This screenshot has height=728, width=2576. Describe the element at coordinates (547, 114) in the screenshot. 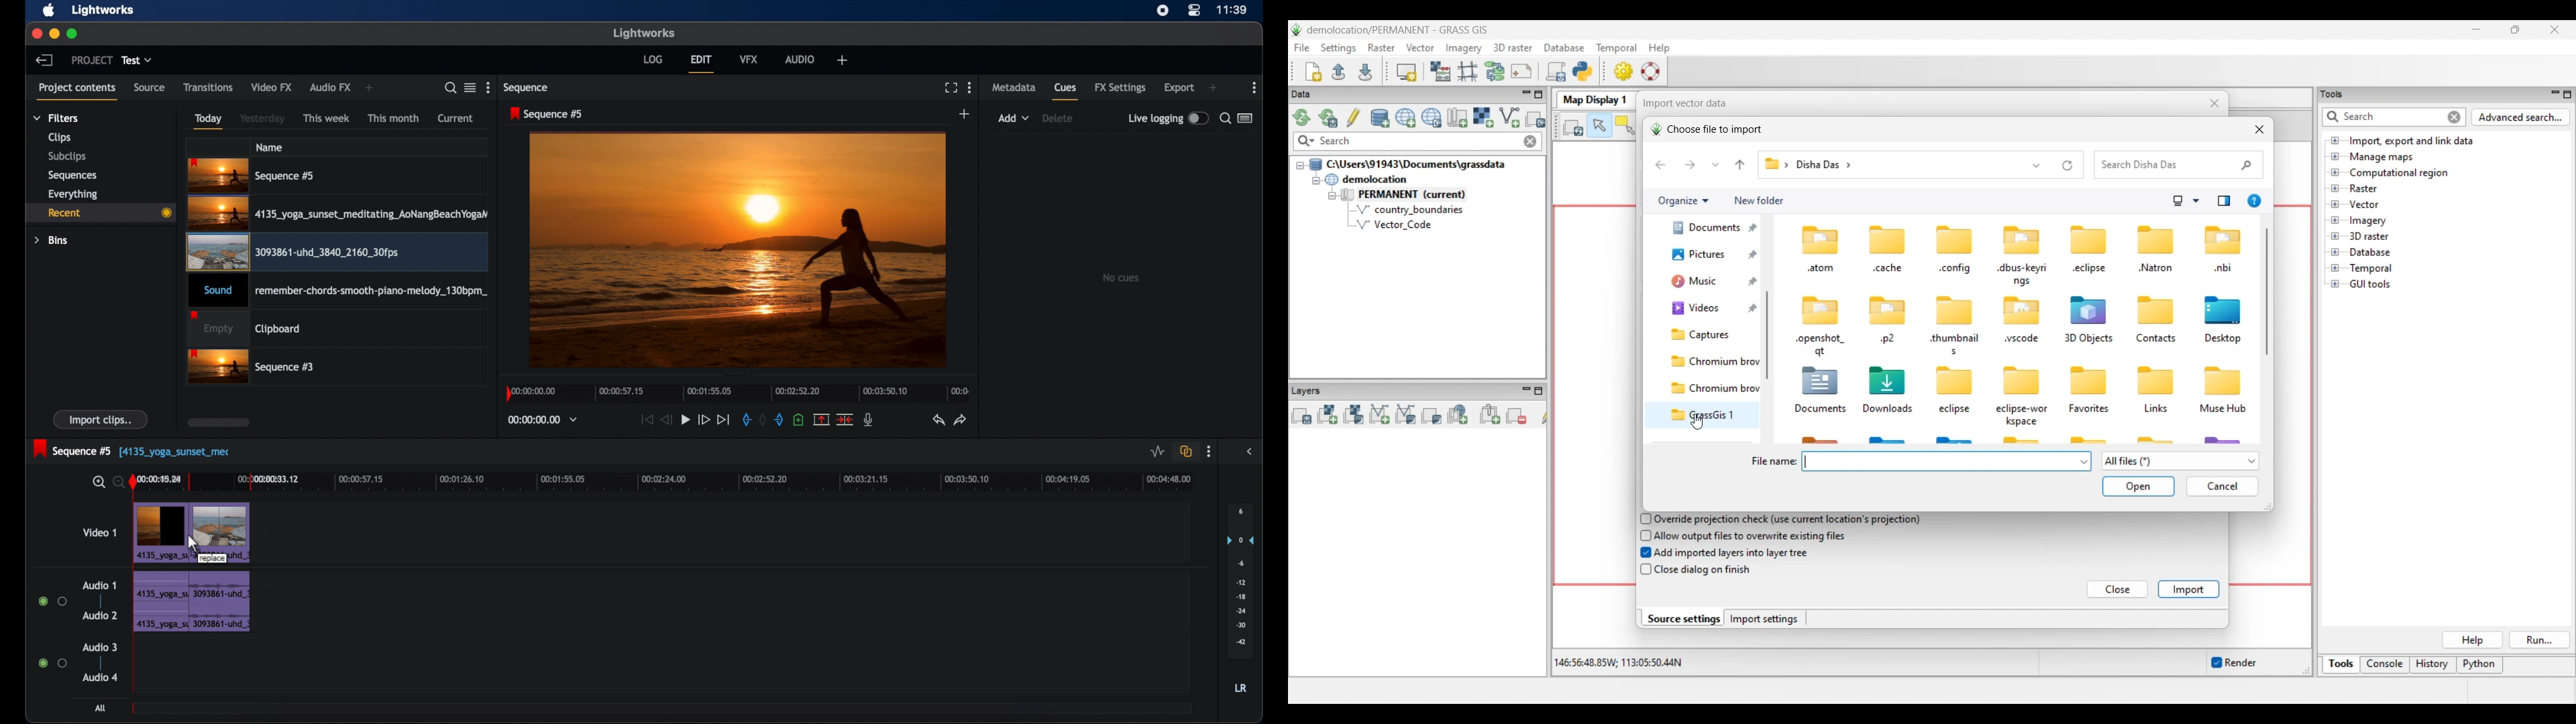

I see `sequence 5` at that location.